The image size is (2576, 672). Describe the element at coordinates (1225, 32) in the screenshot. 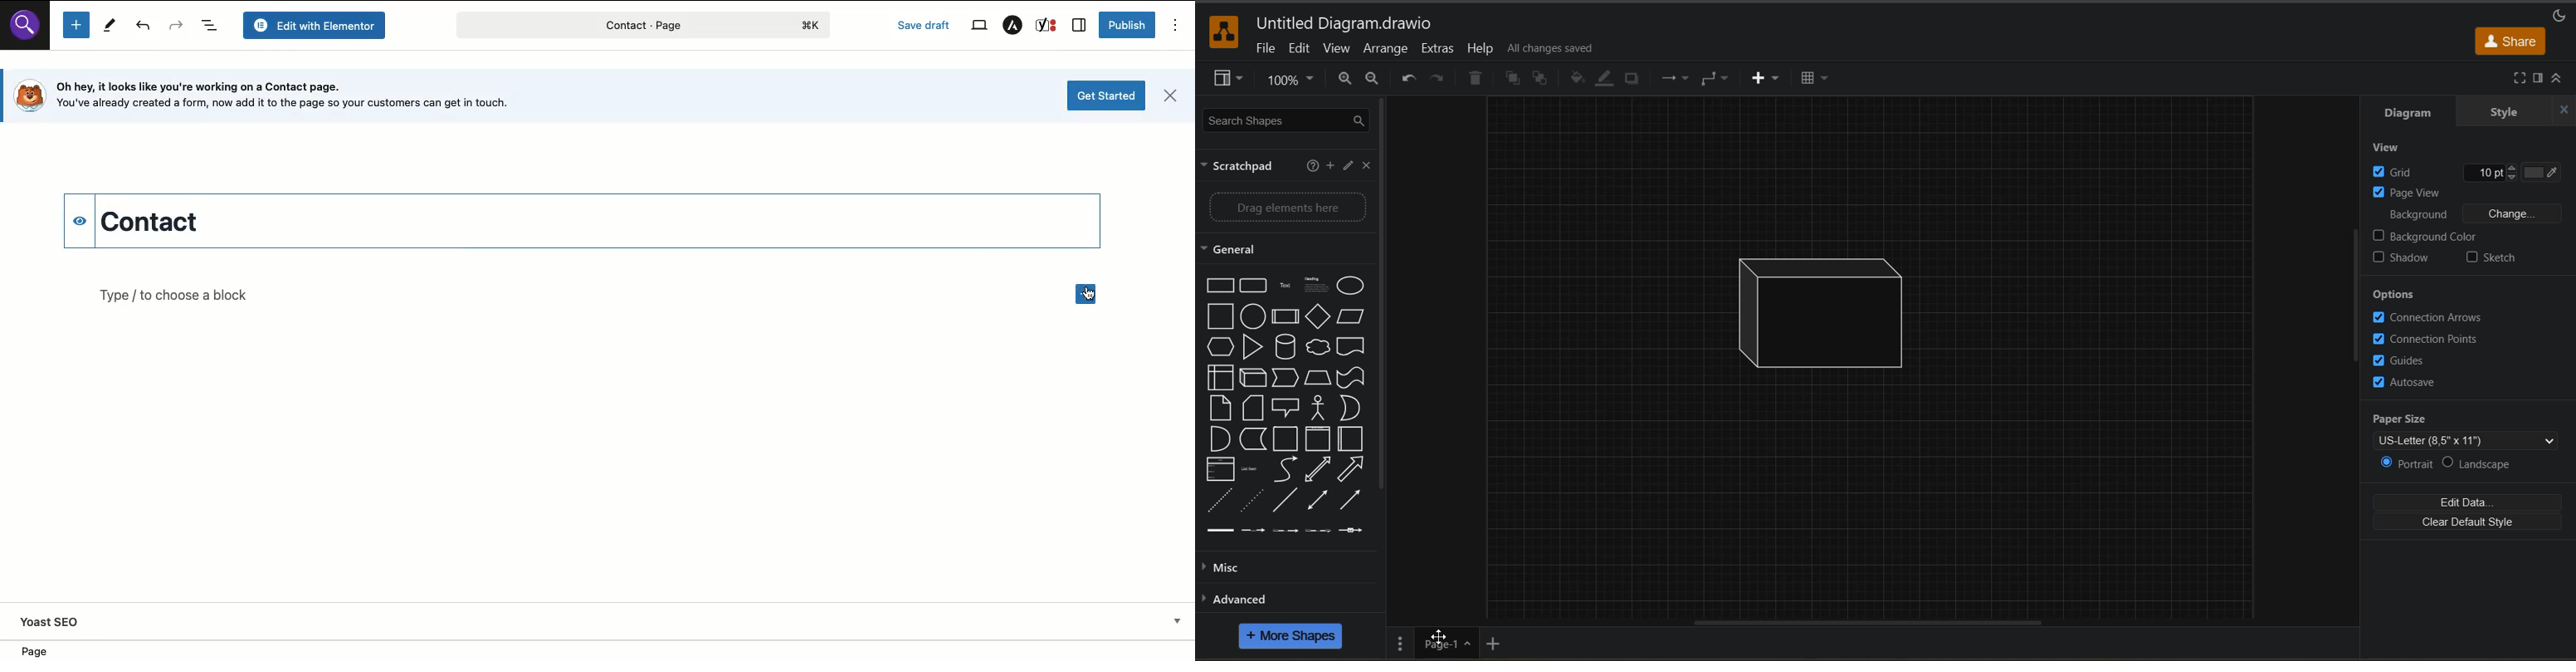

I see `app logo` at that location.